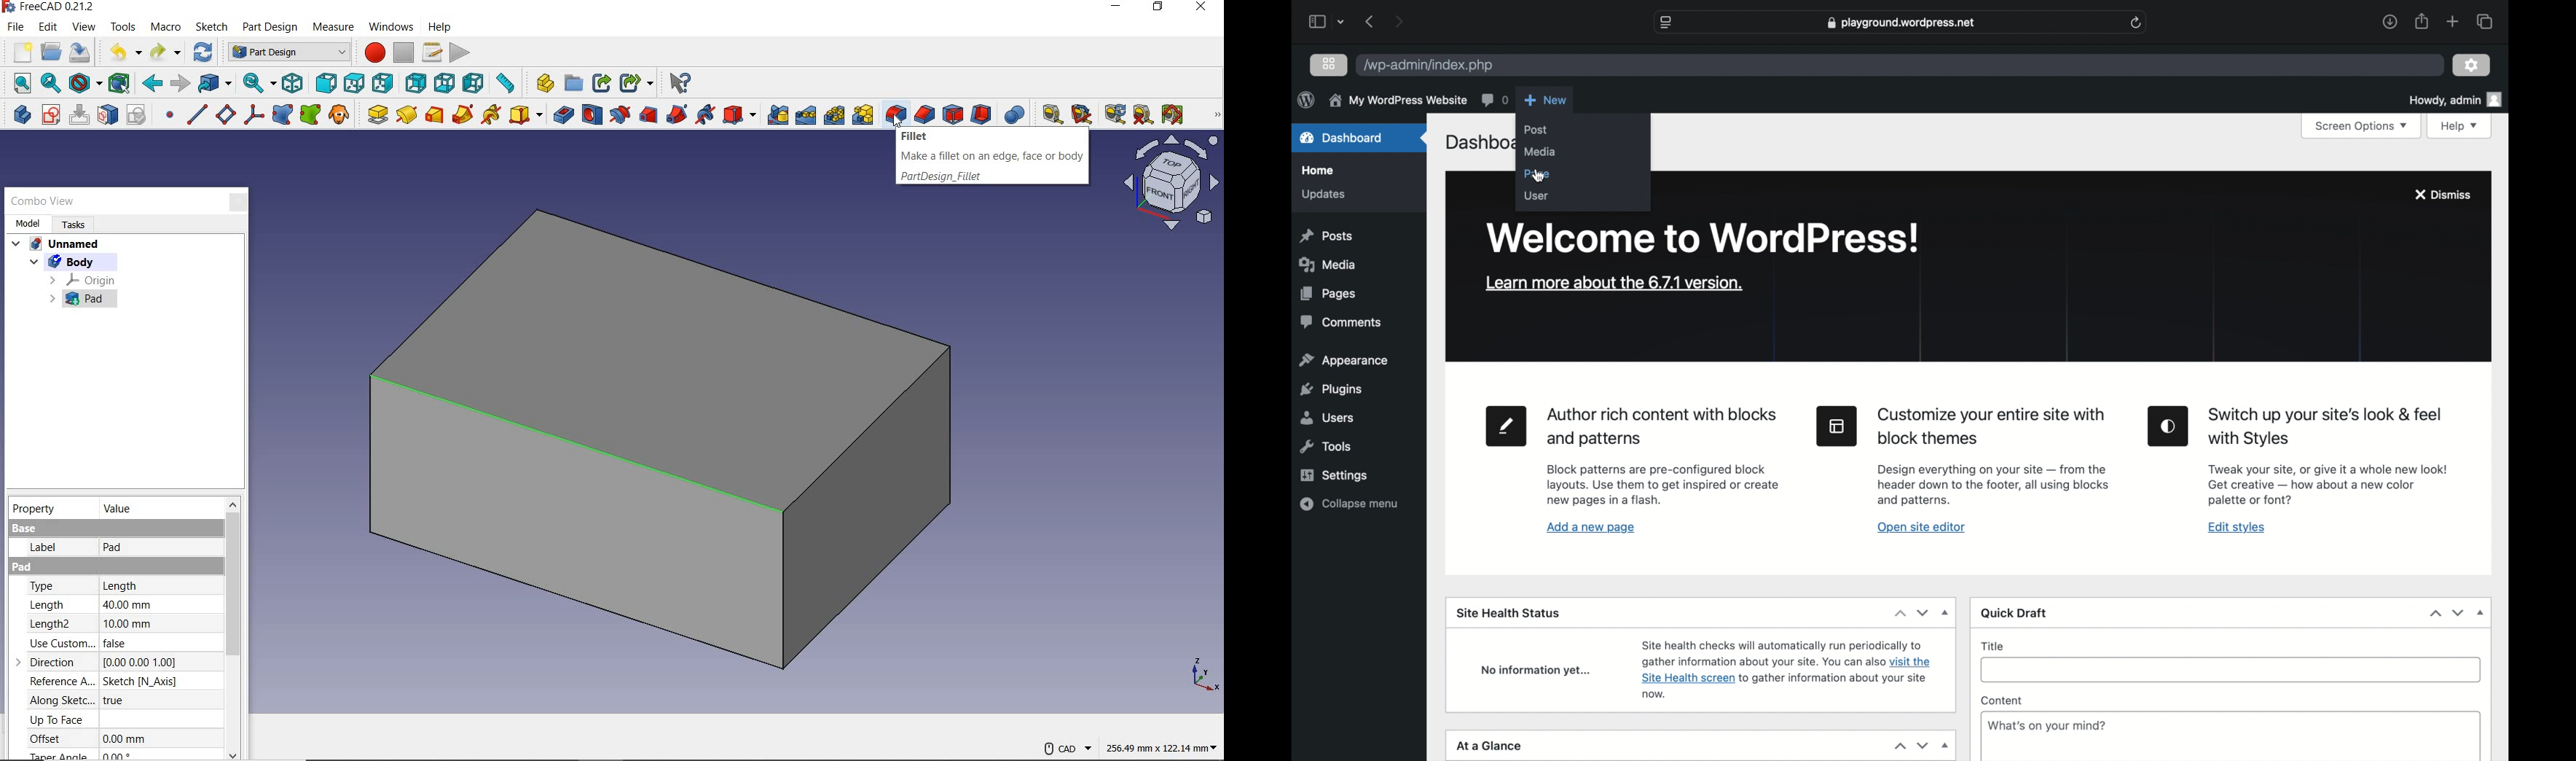 The image size is (2576, 784). Describe the element at coordinates (389, 28) in the screenshot. I see `windows` at that location.